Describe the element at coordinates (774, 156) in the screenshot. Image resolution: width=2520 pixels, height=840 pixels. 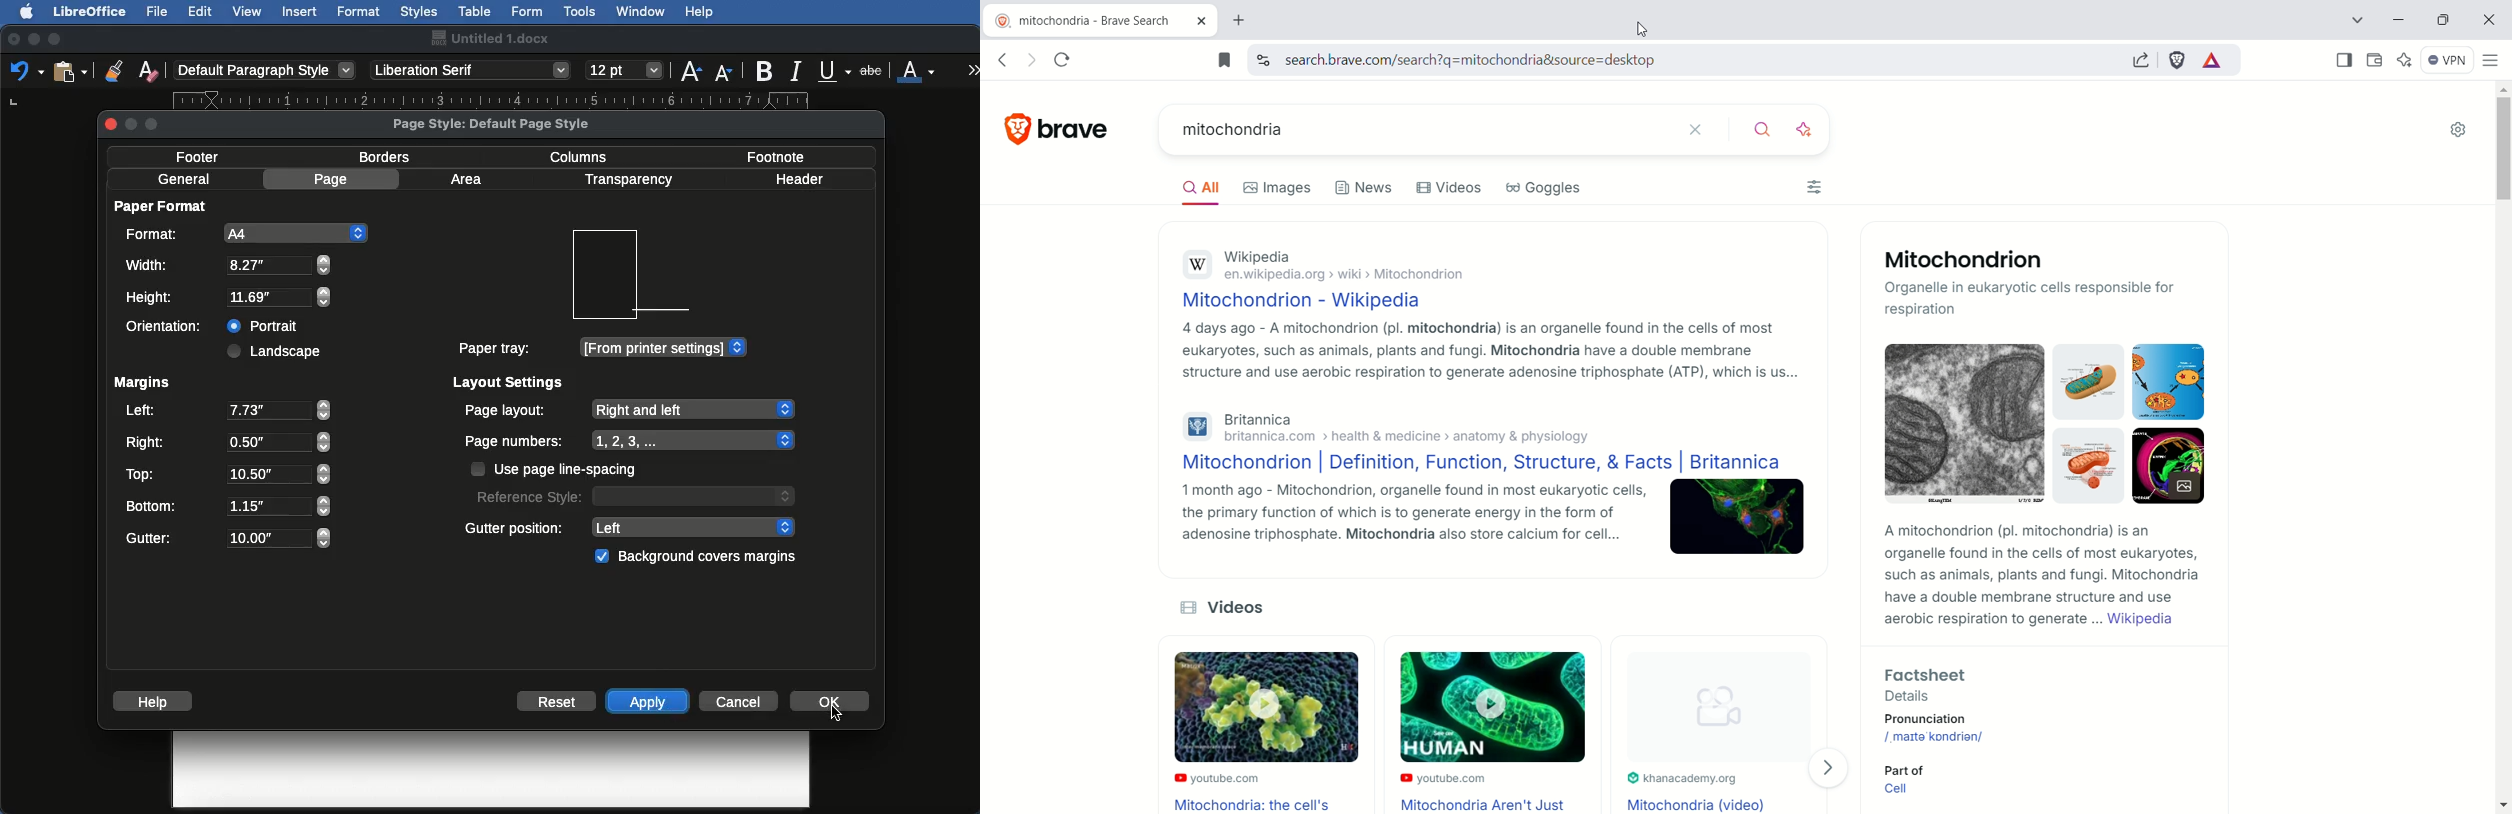
I see `Footnote` at that location.